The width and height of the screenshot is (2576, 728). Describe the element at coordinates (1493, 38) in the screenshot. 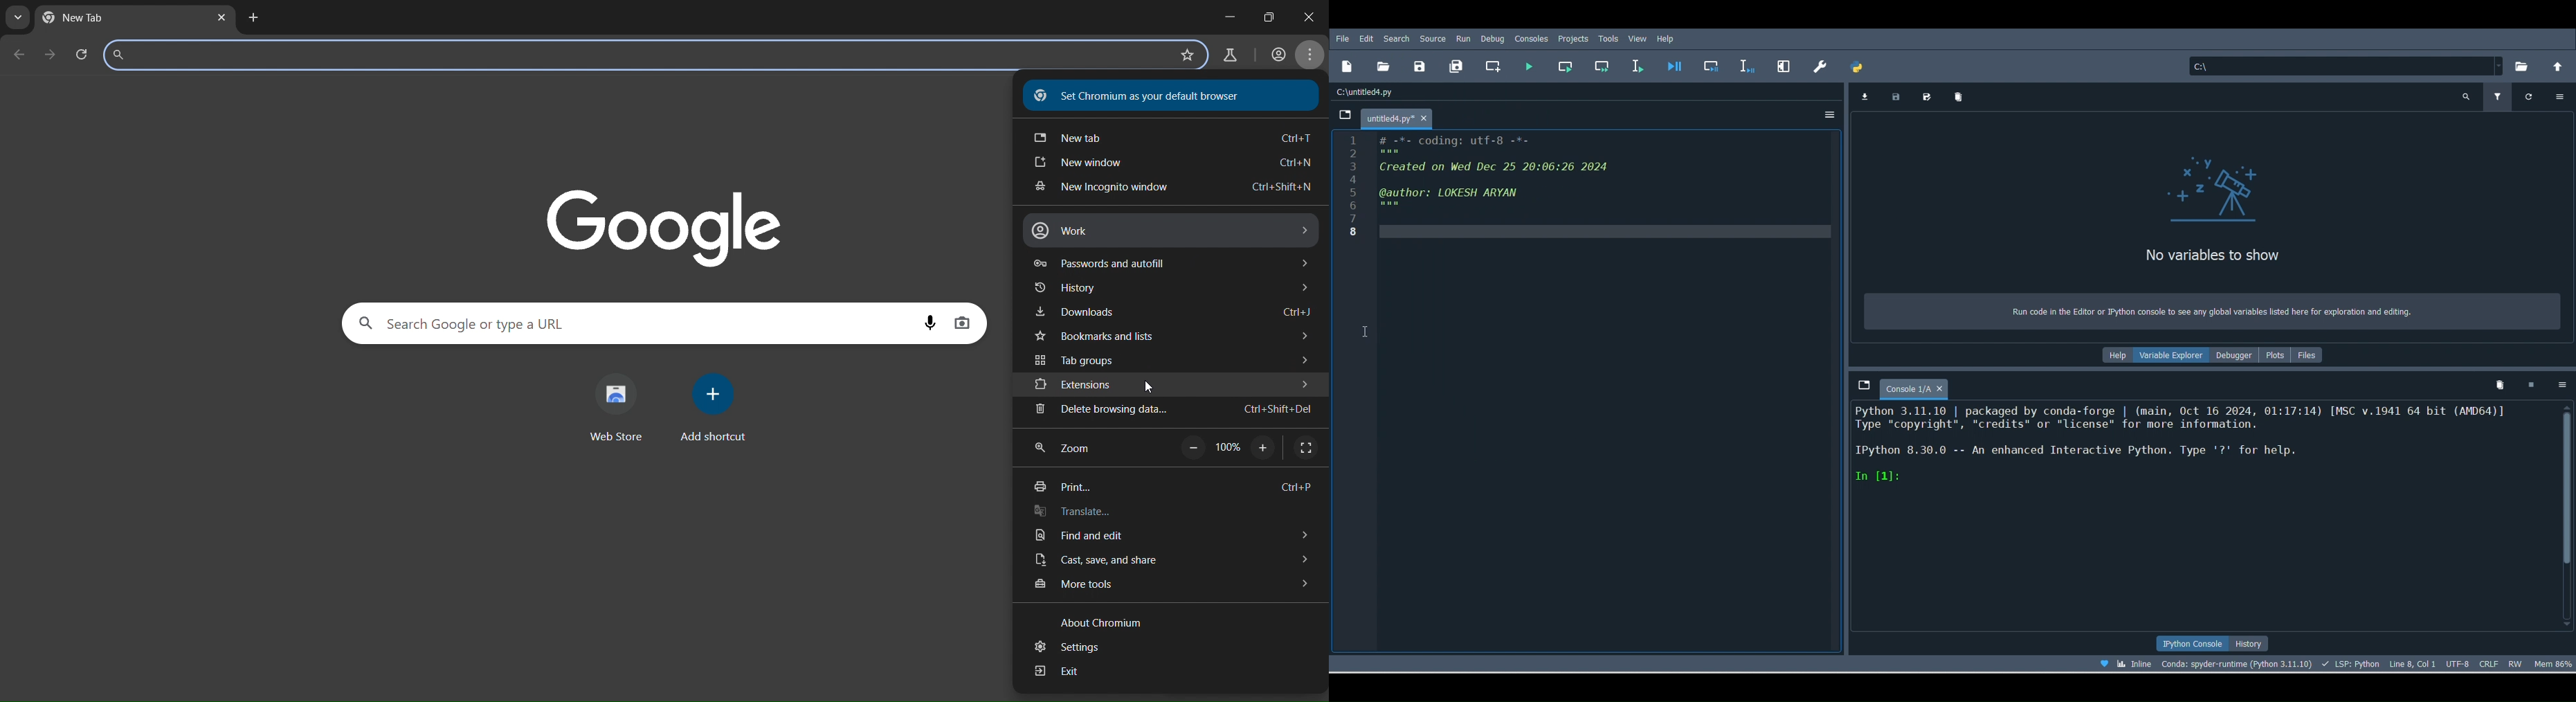

I see `Debug` at that location.